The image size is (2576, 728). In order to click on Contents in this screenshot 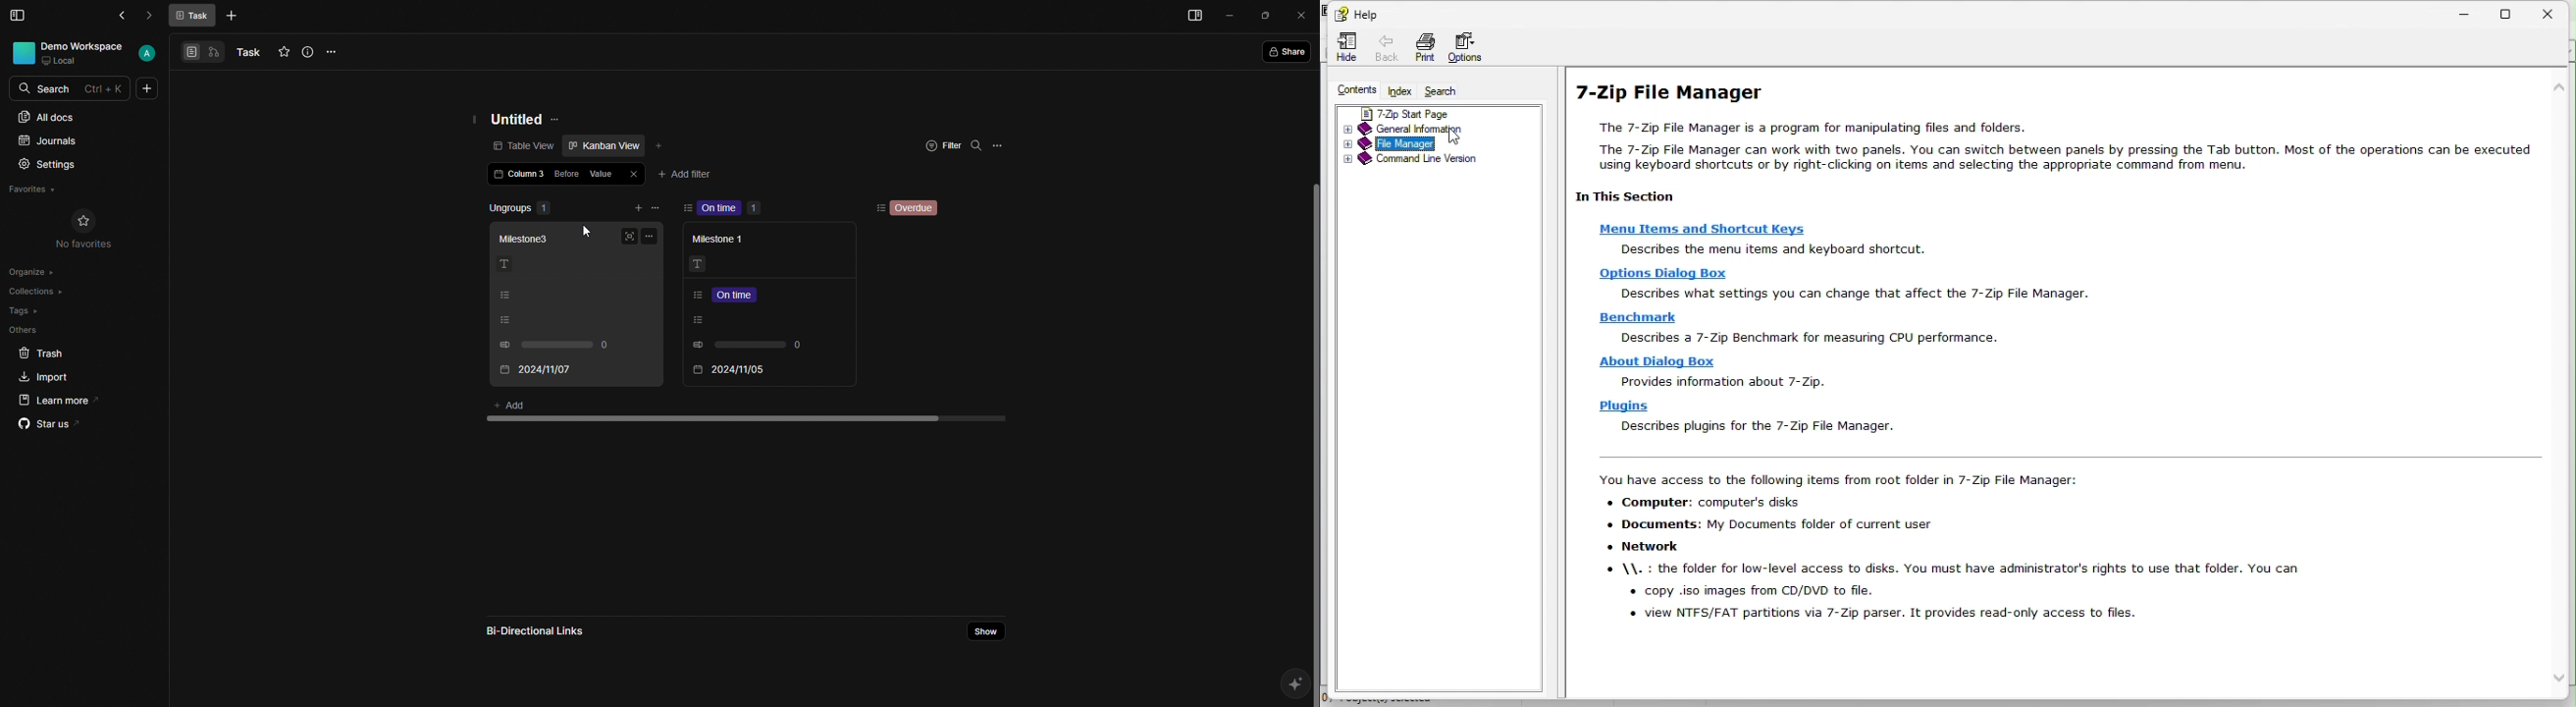, I will do `click(1357, 90)`.